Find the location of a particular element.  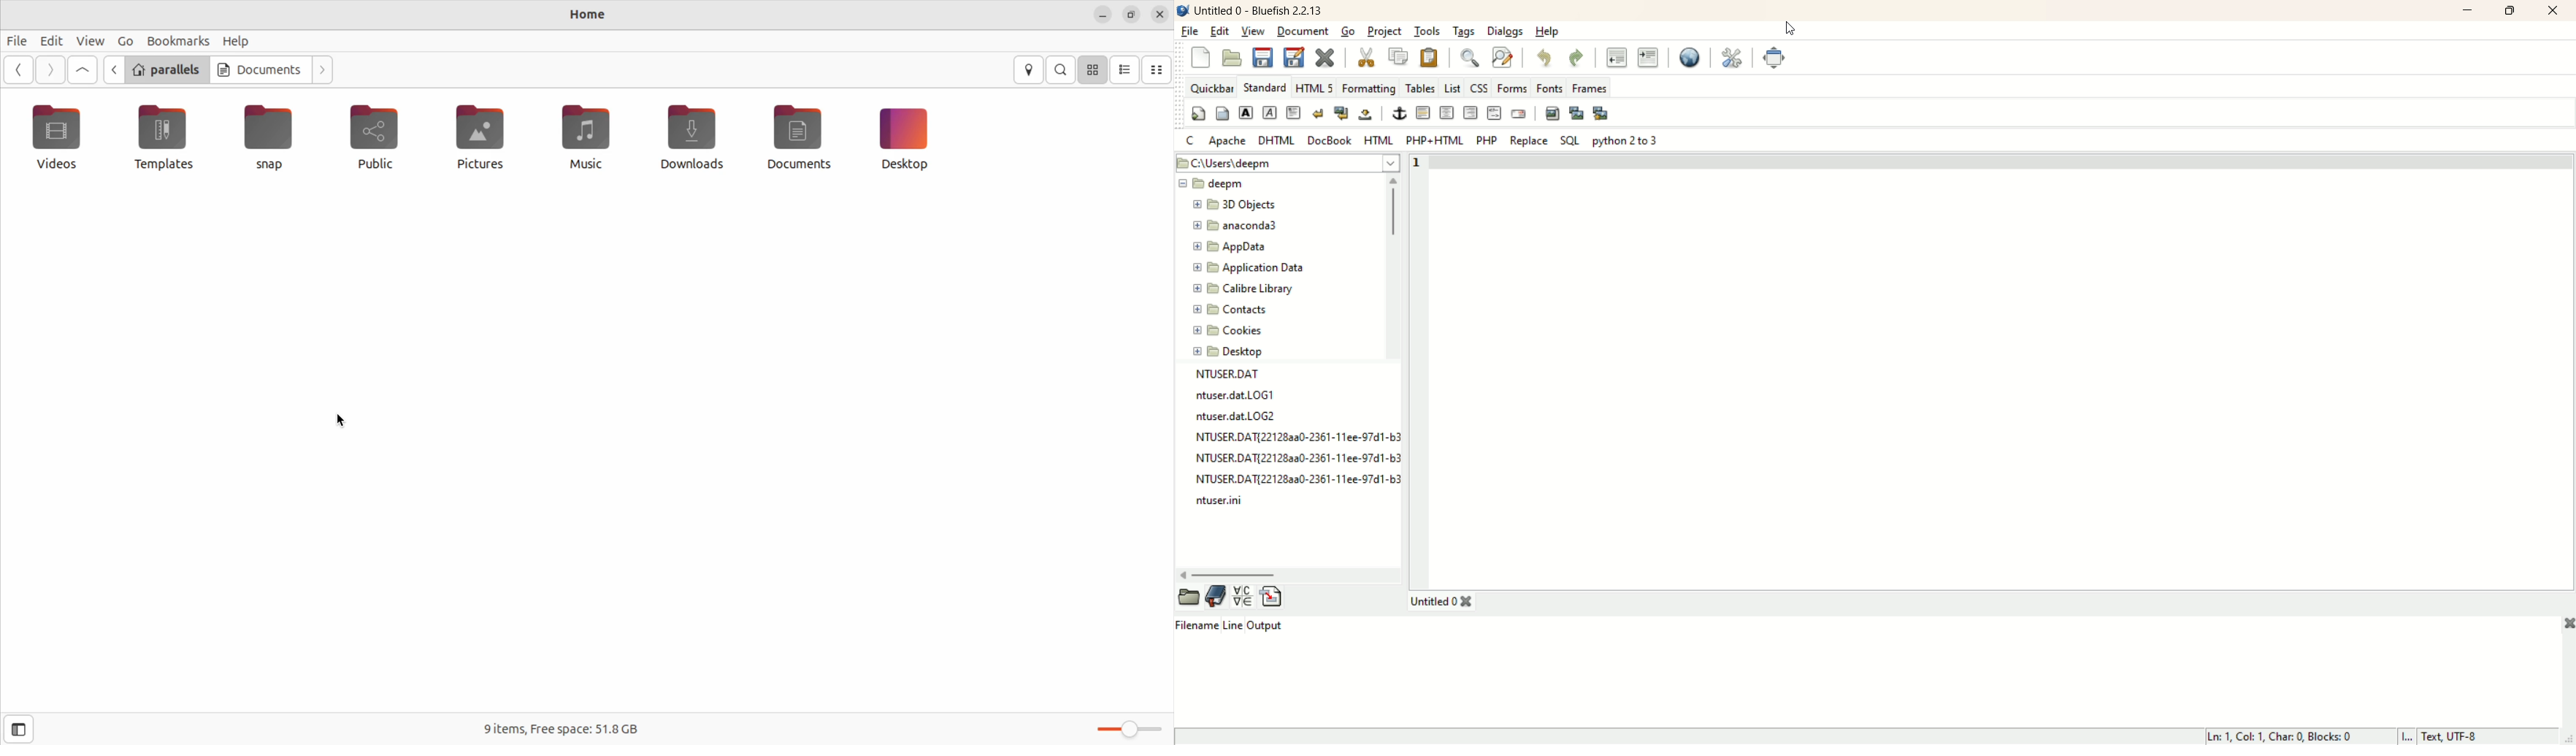

standard is located at coordinates (1265, 87).